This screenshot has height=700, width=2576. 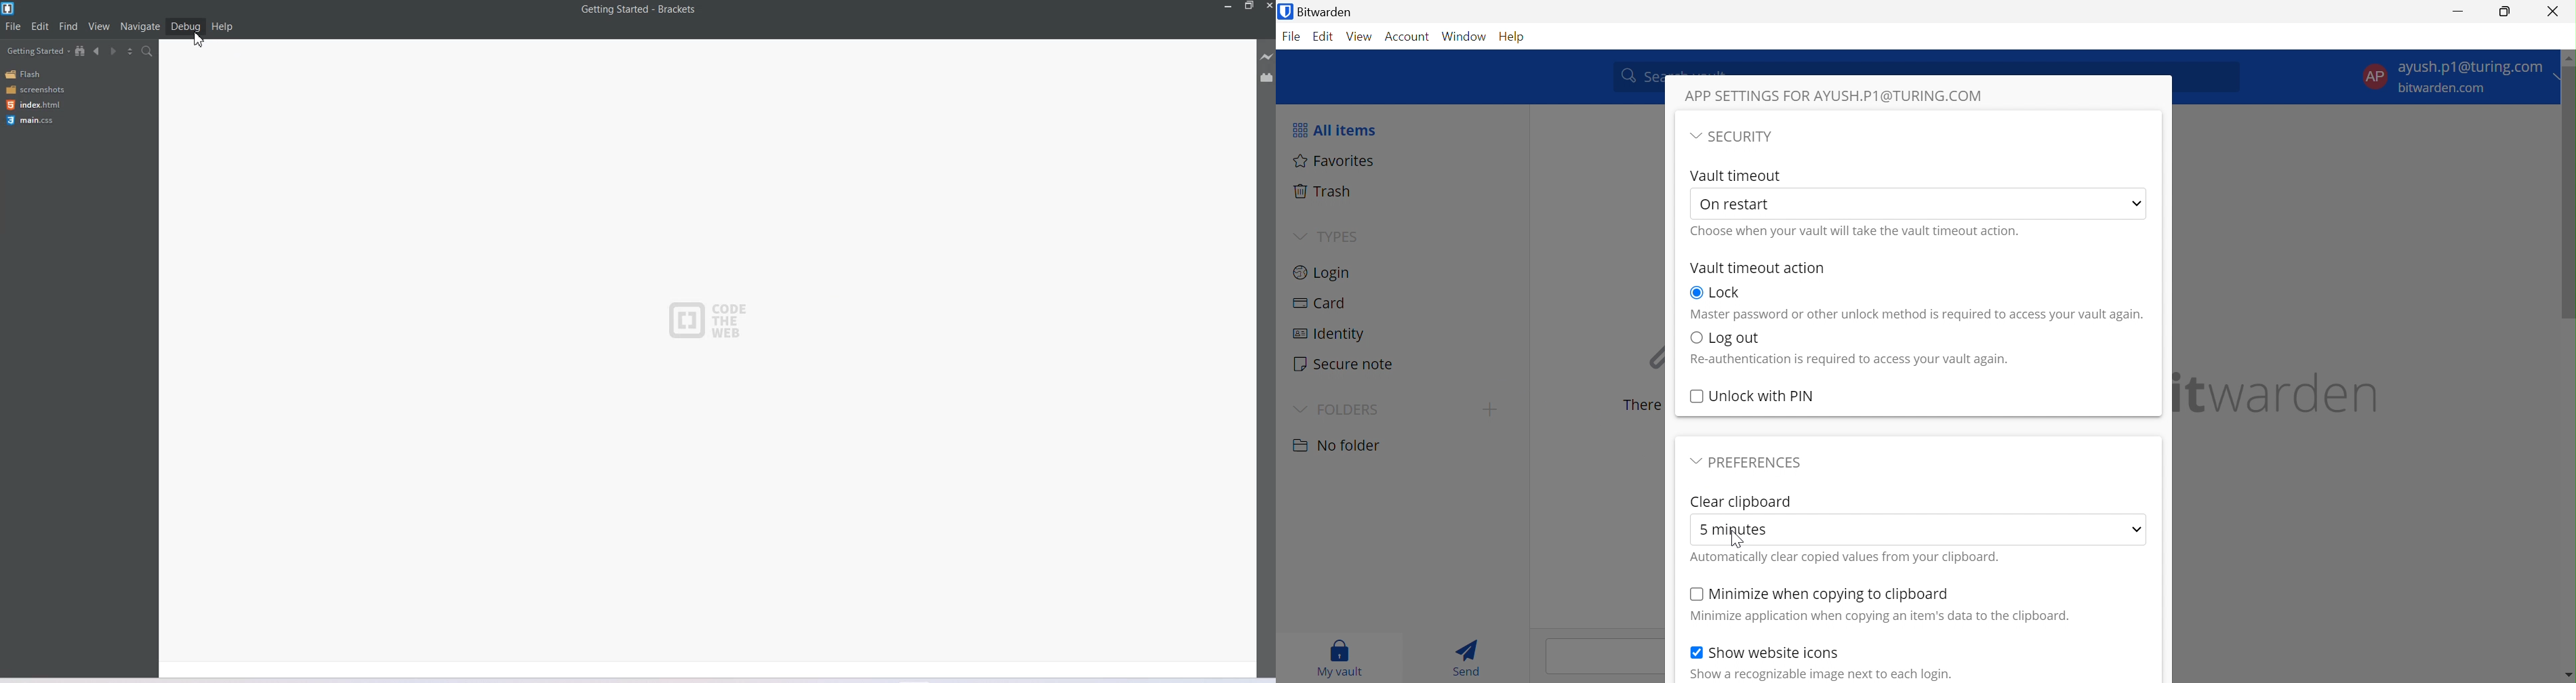 I want to click on Re-authentication is required to access your vault again., so click(x=1852, y=359).